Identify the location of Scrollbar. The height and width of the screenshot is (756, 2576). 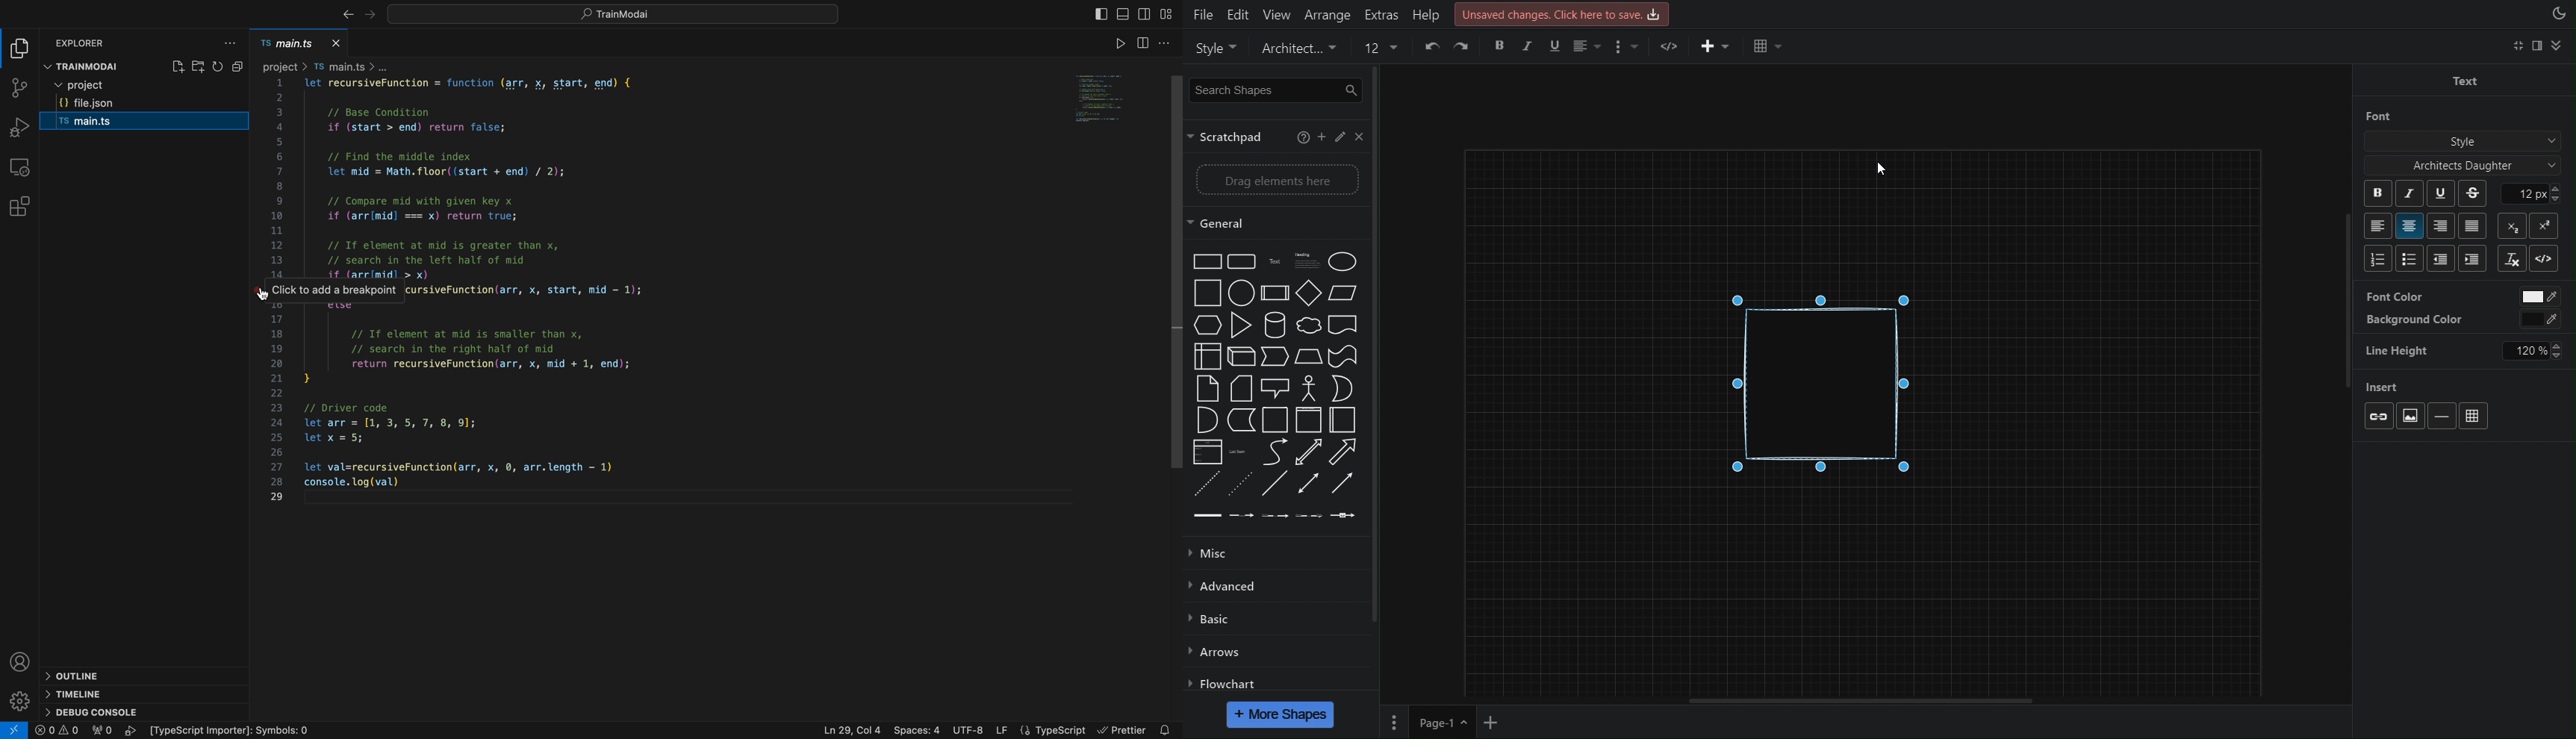
(1857, 697).